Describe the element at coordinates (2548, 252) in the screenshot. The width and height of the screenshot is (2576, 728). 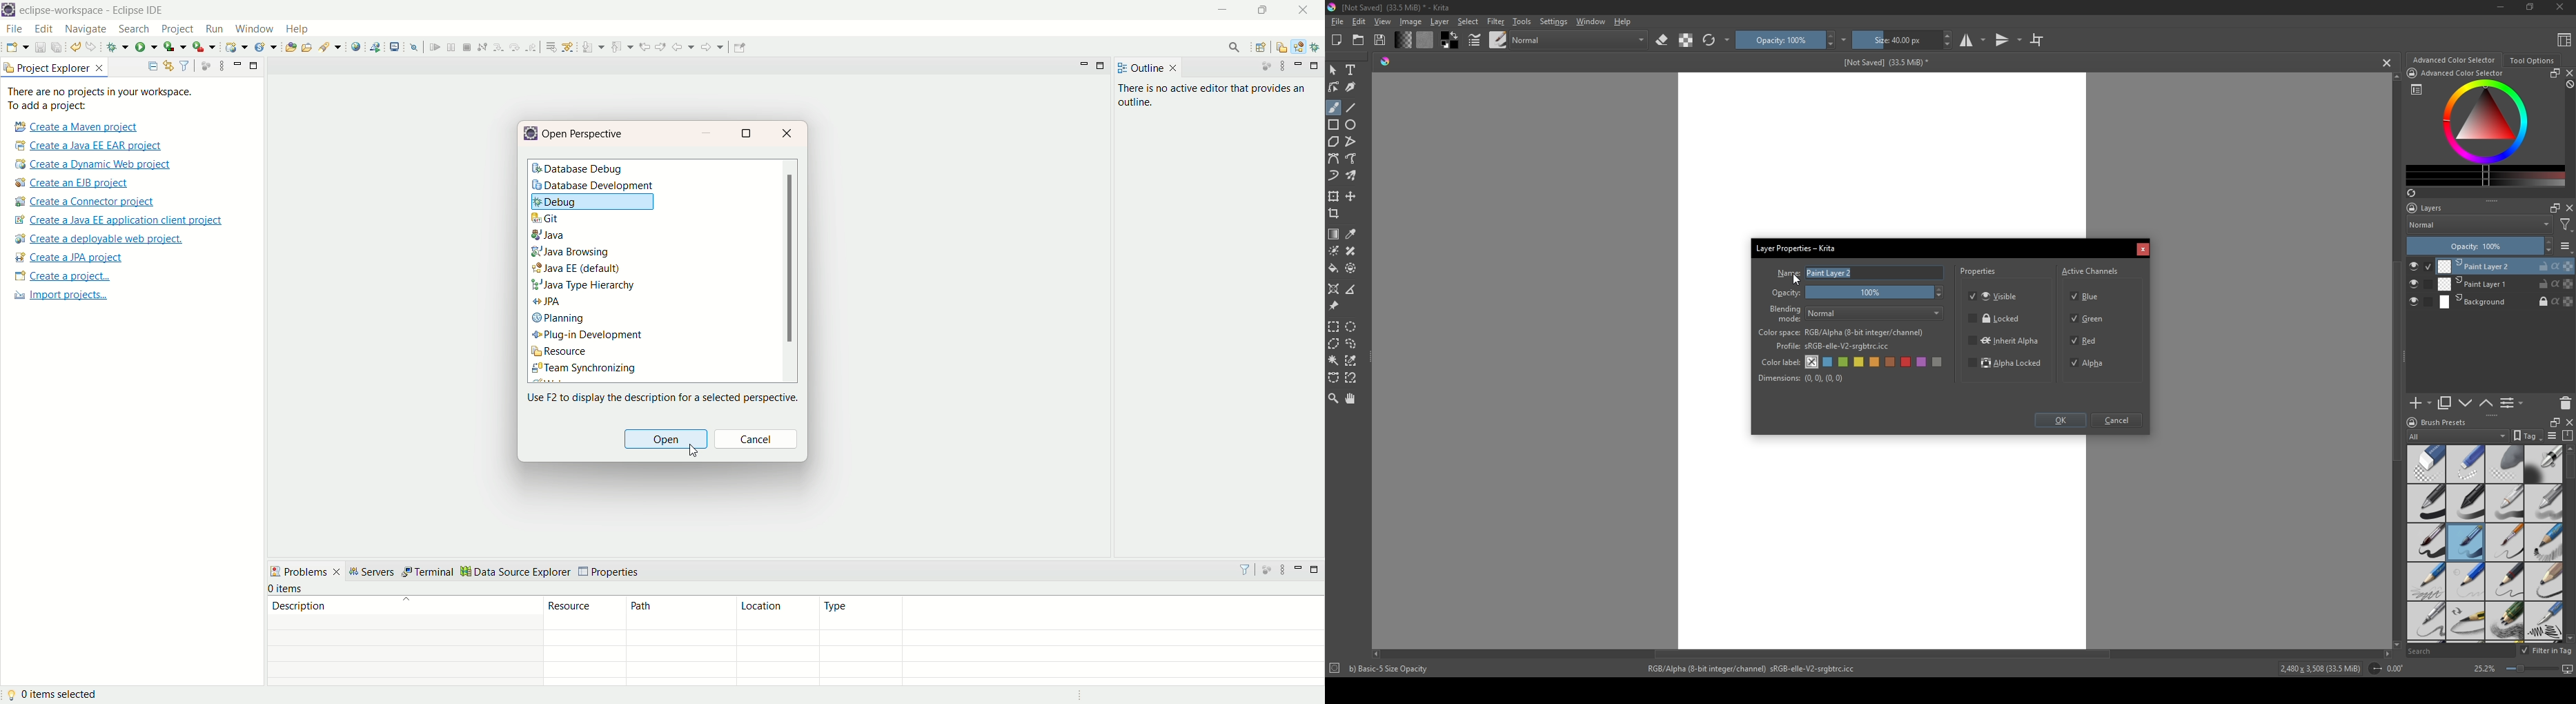
I see `decrease` at that location.